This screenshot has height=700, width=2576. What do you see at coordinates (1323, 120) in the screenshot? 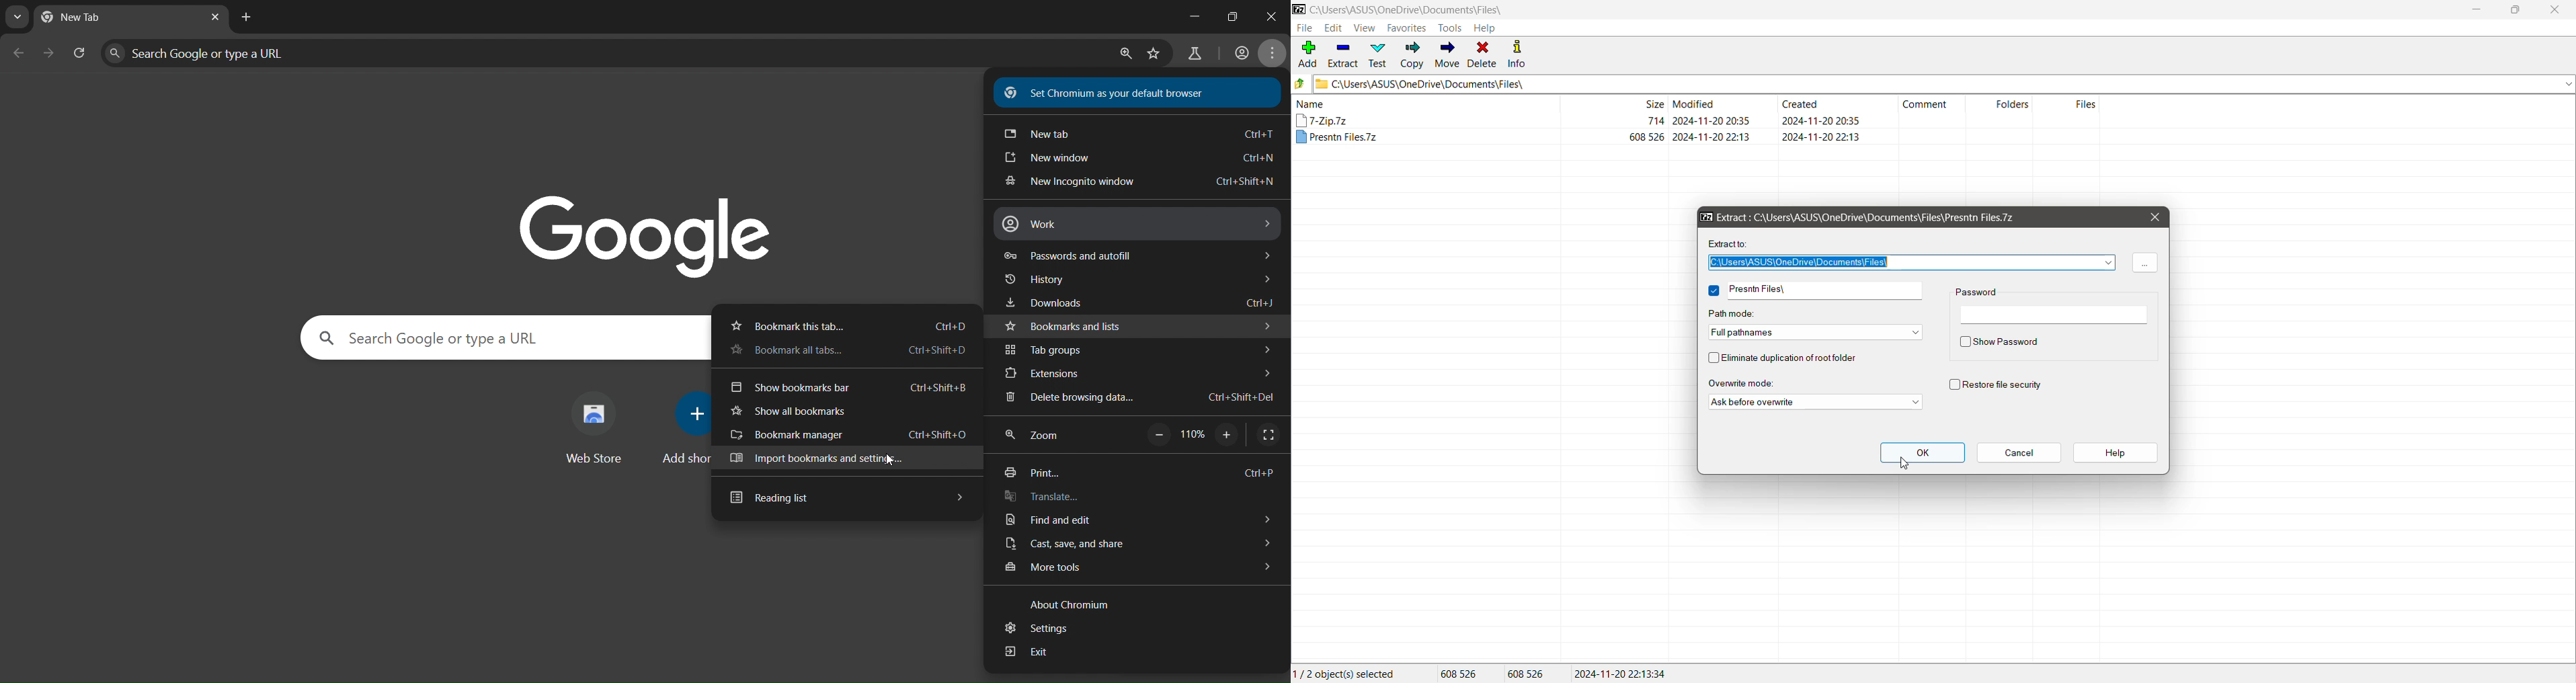
I see `file` at bounding box center [1323, 120].